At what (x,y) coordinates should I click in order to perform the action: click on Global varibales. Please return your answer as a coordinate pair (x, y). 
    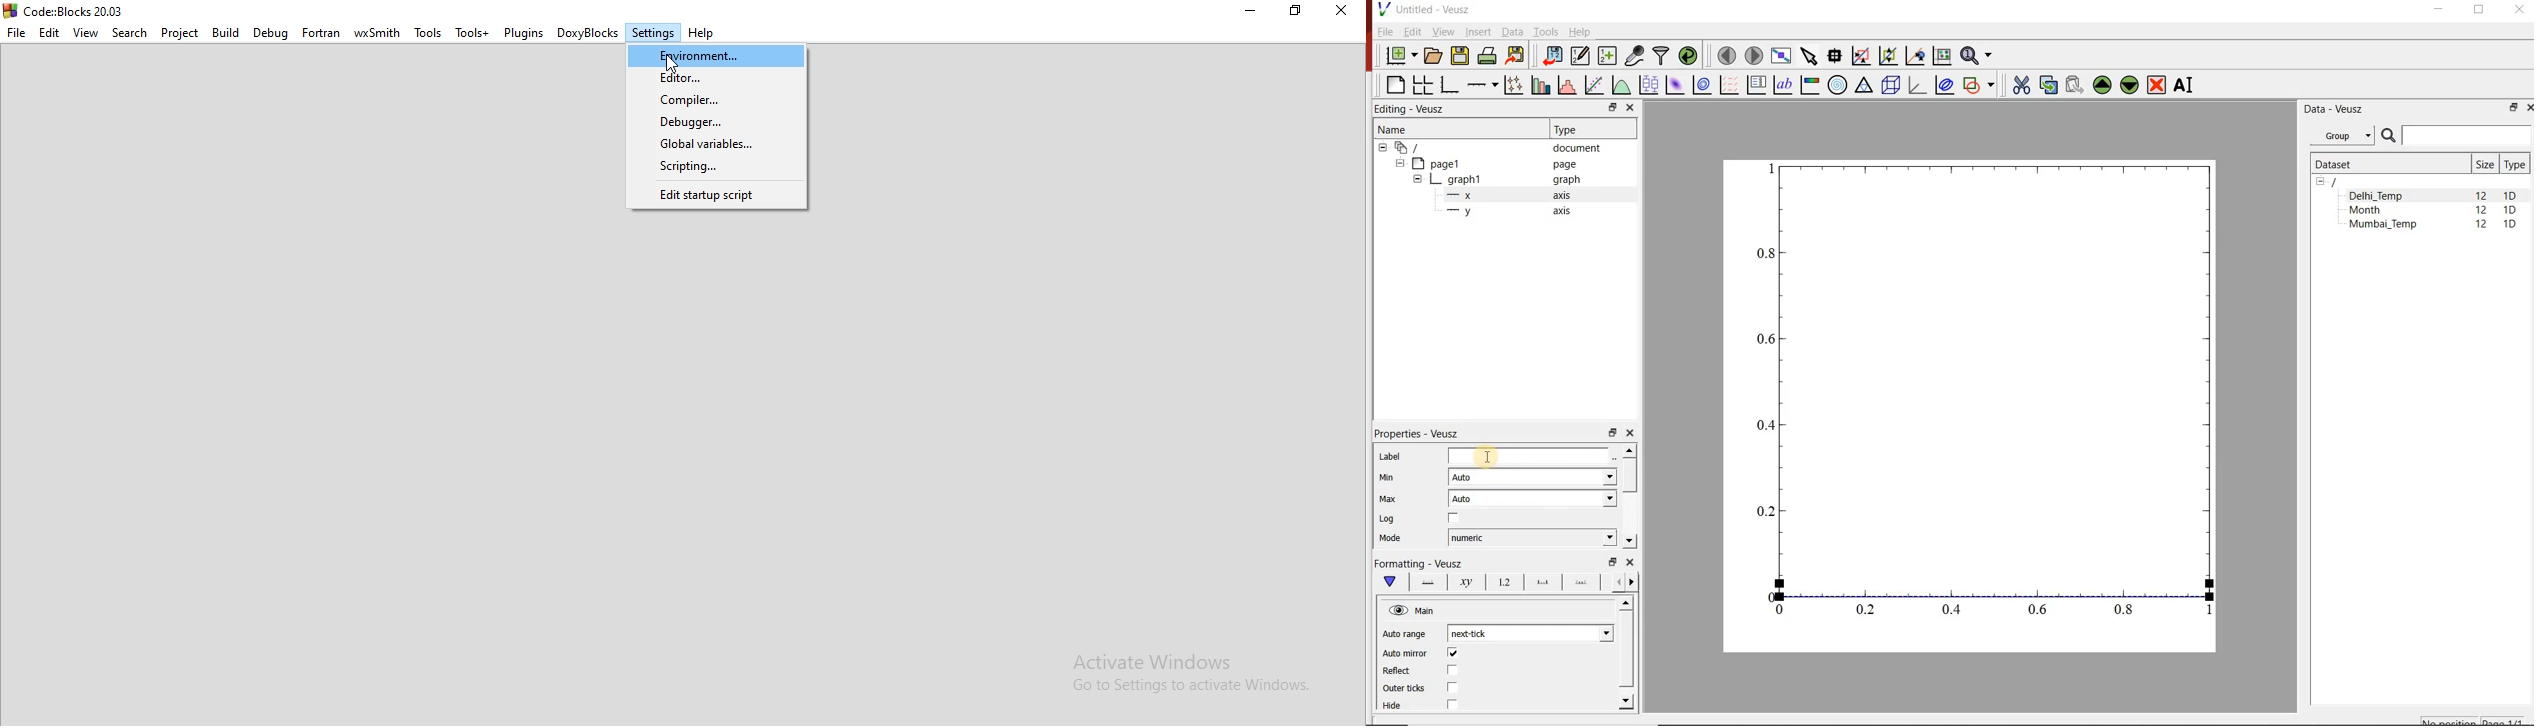
    Looking at the image, I should click on (717, 144).